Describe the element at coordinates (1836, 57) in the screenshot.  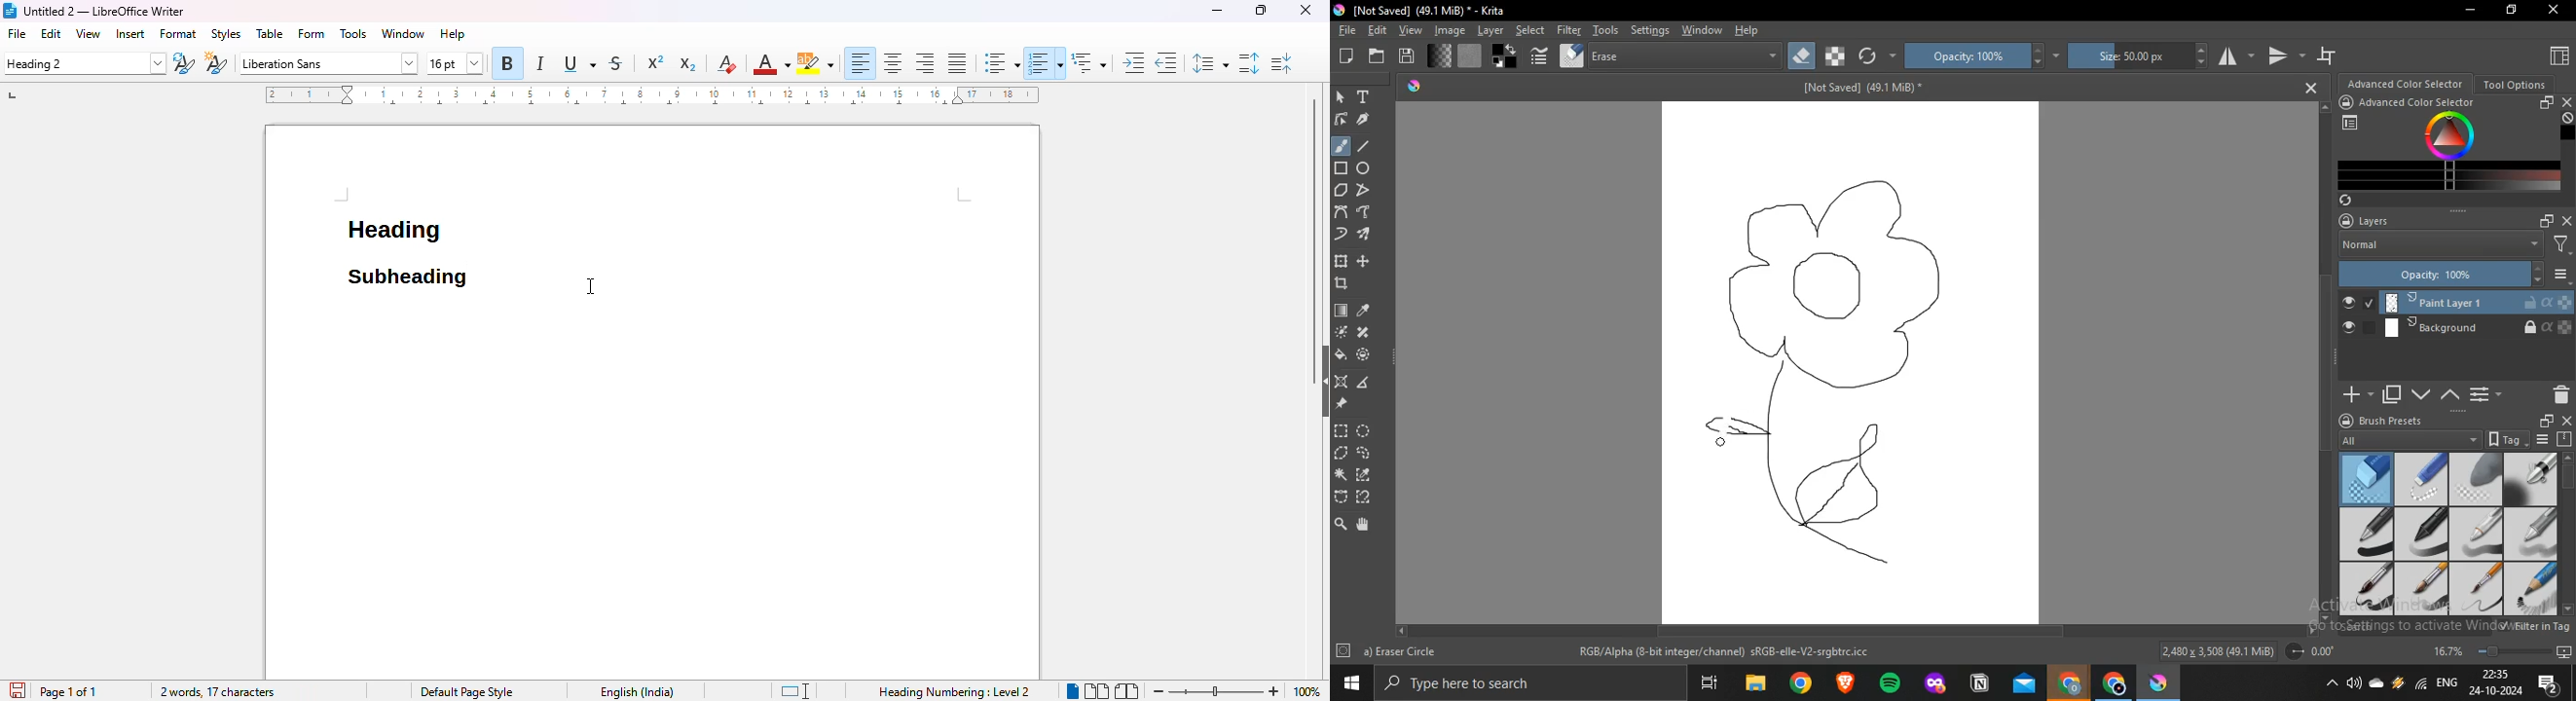
I see `preserve alpha` at that location.